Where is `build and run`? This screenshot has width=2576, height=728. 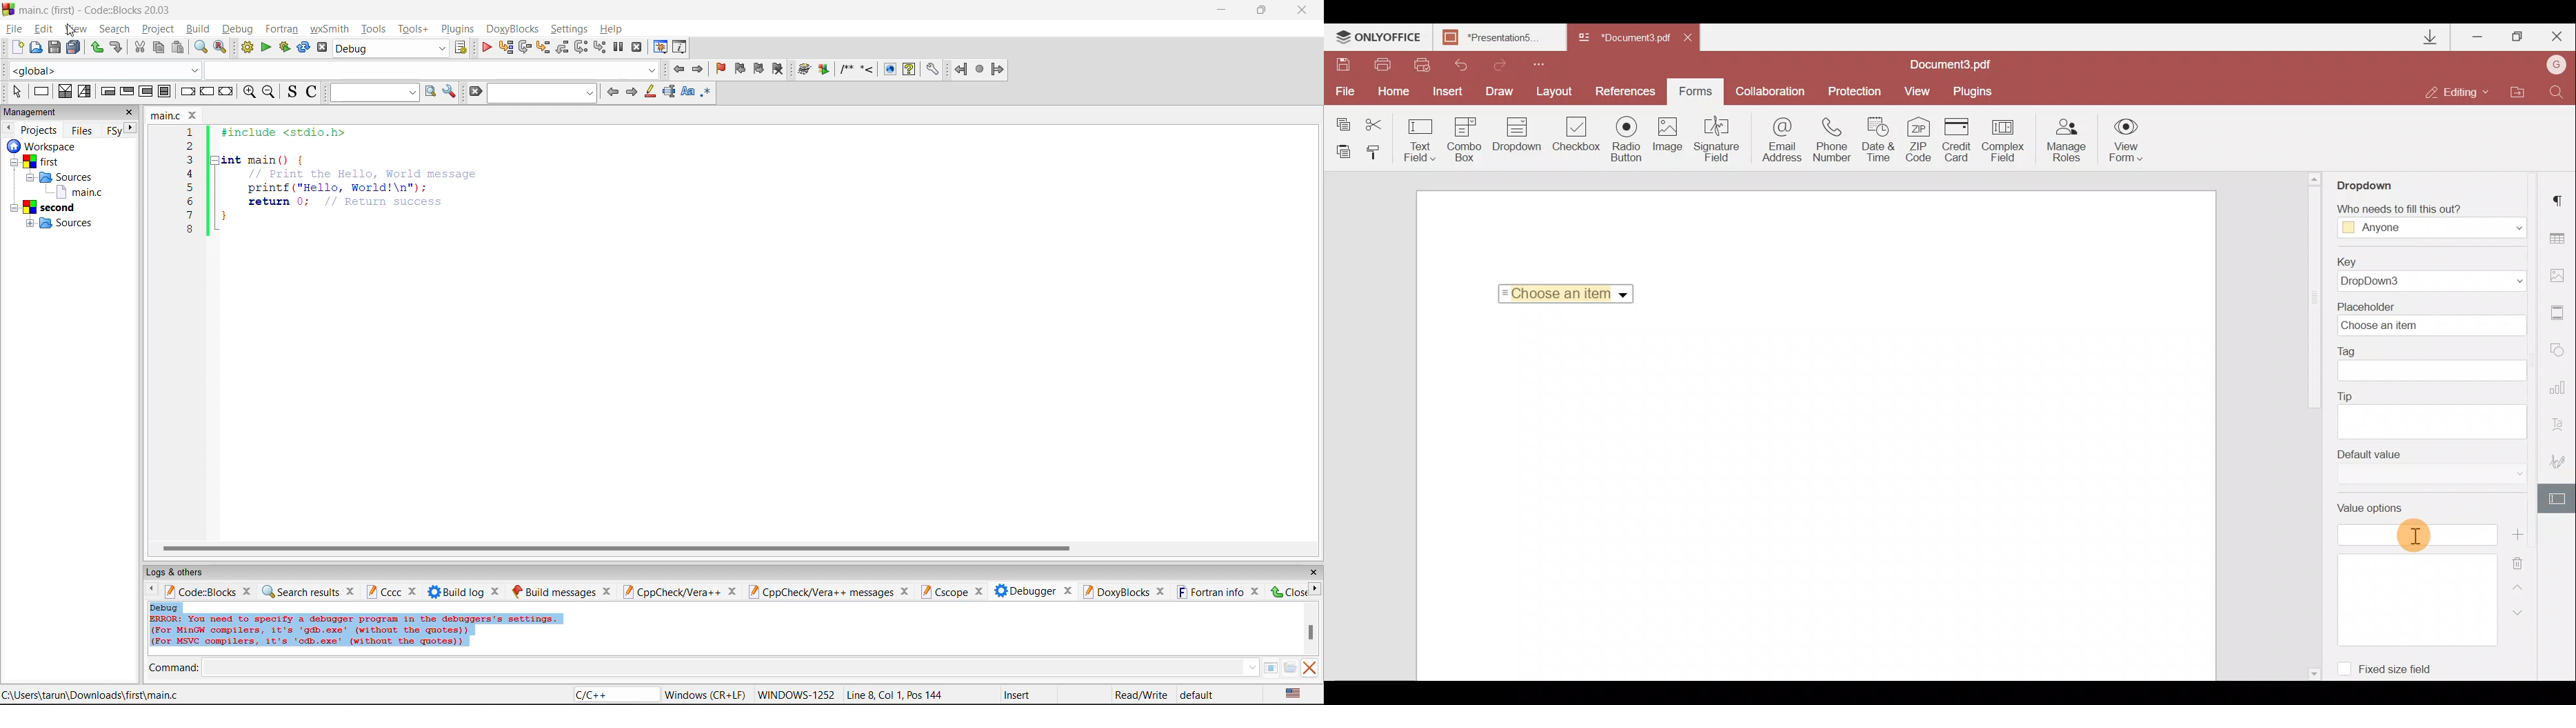
build and run is located at coordinates (287, 50).